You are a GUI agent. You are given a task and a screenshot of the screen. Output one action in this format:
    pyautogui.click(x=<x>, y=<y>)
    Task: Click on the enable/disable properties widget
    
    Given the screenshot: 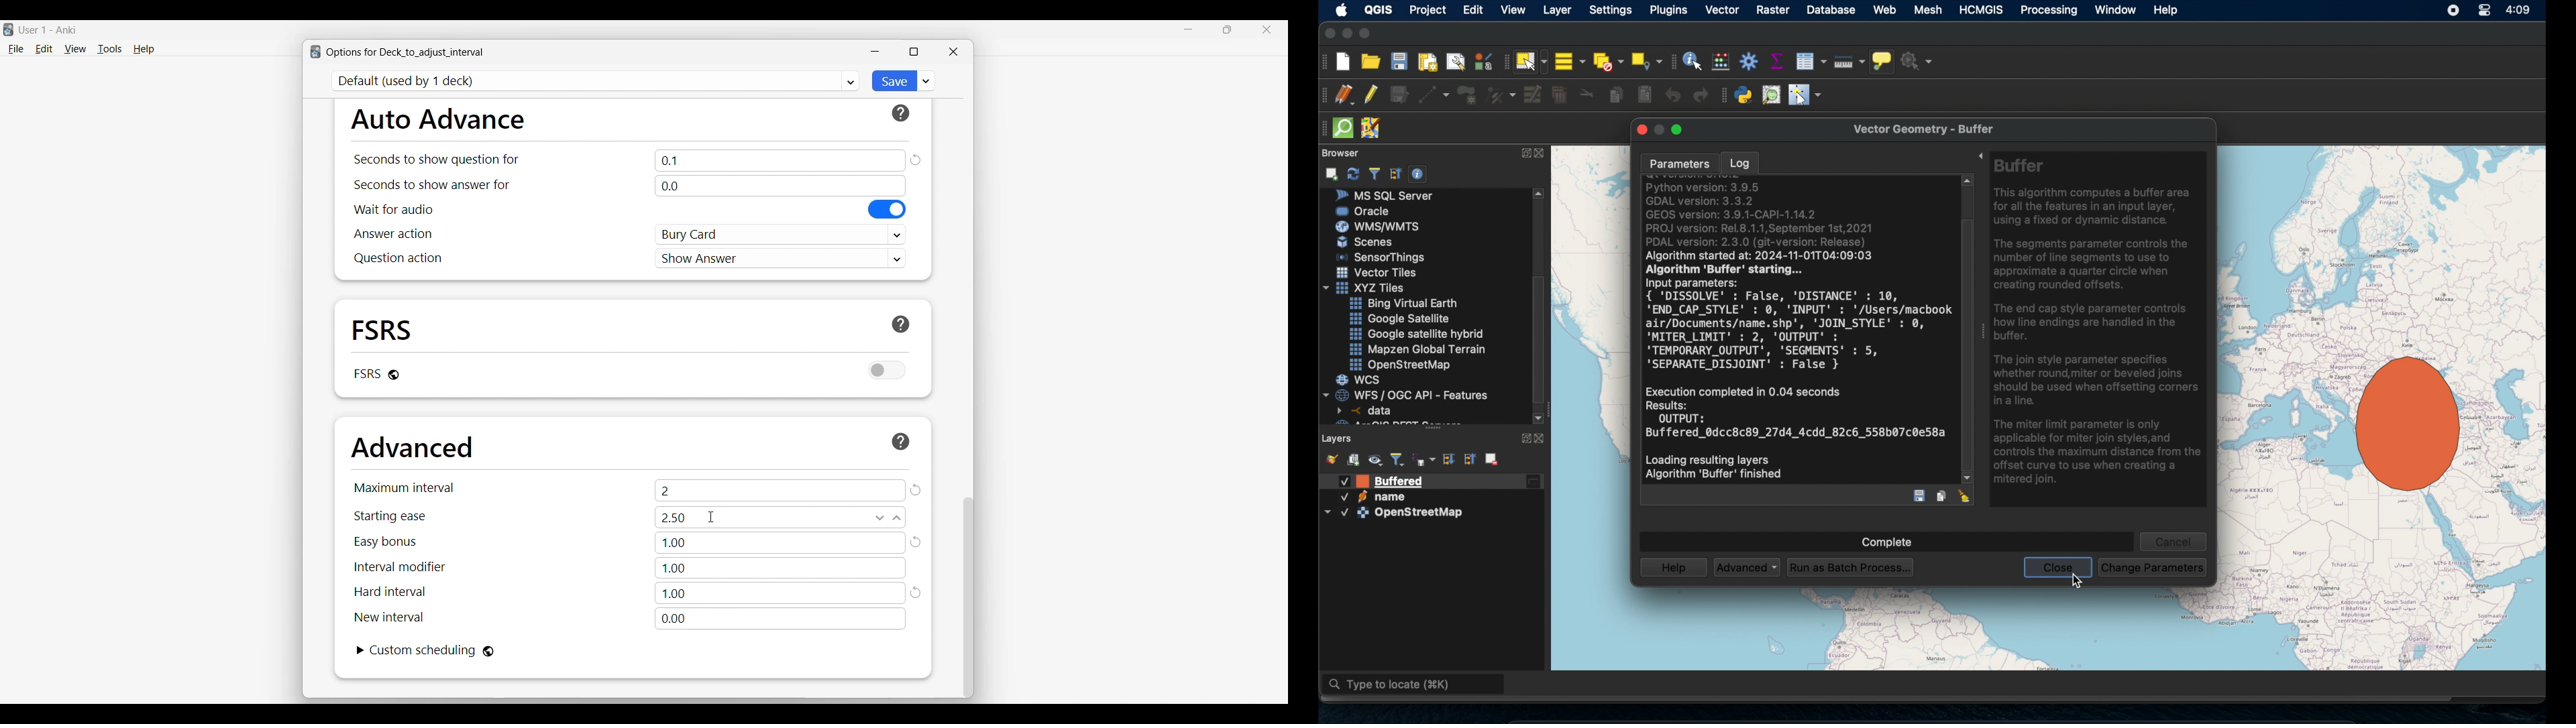 What is the action you would take?
    pyautogui.click(x=1420, y=174)
    